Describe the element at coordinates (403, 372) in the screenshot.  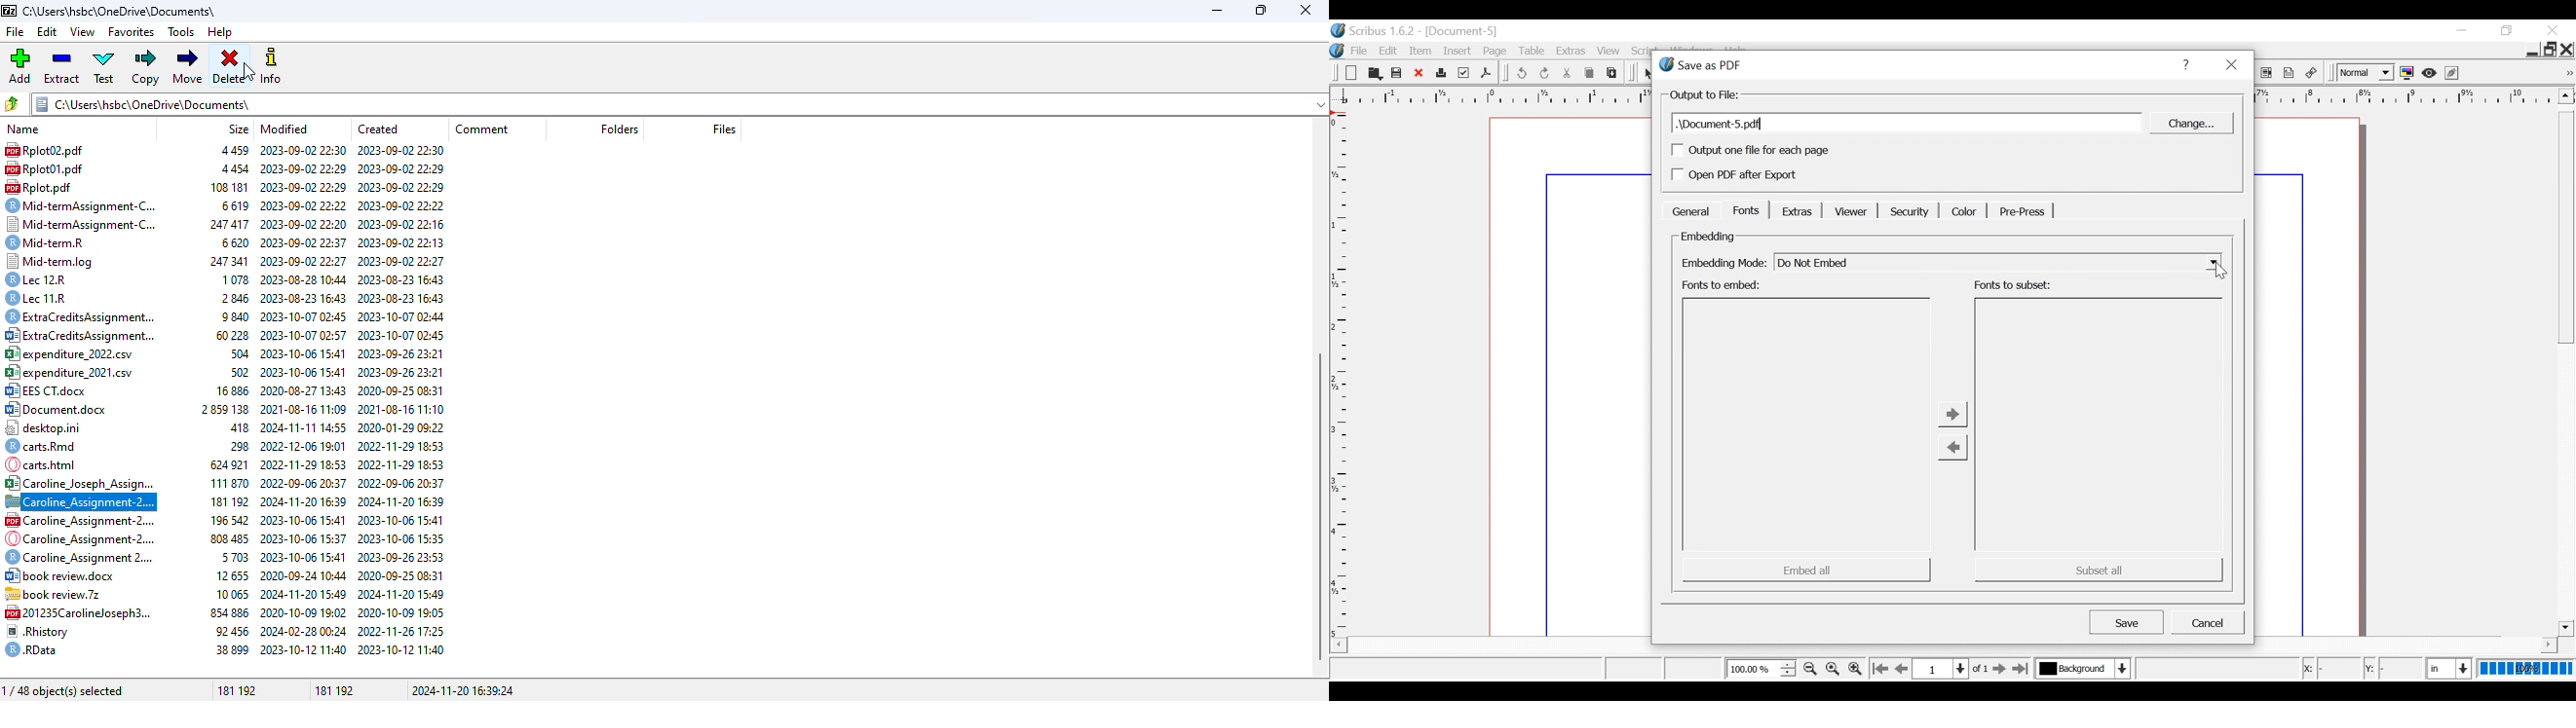
I see `2003-00-76 22.91` at that location.